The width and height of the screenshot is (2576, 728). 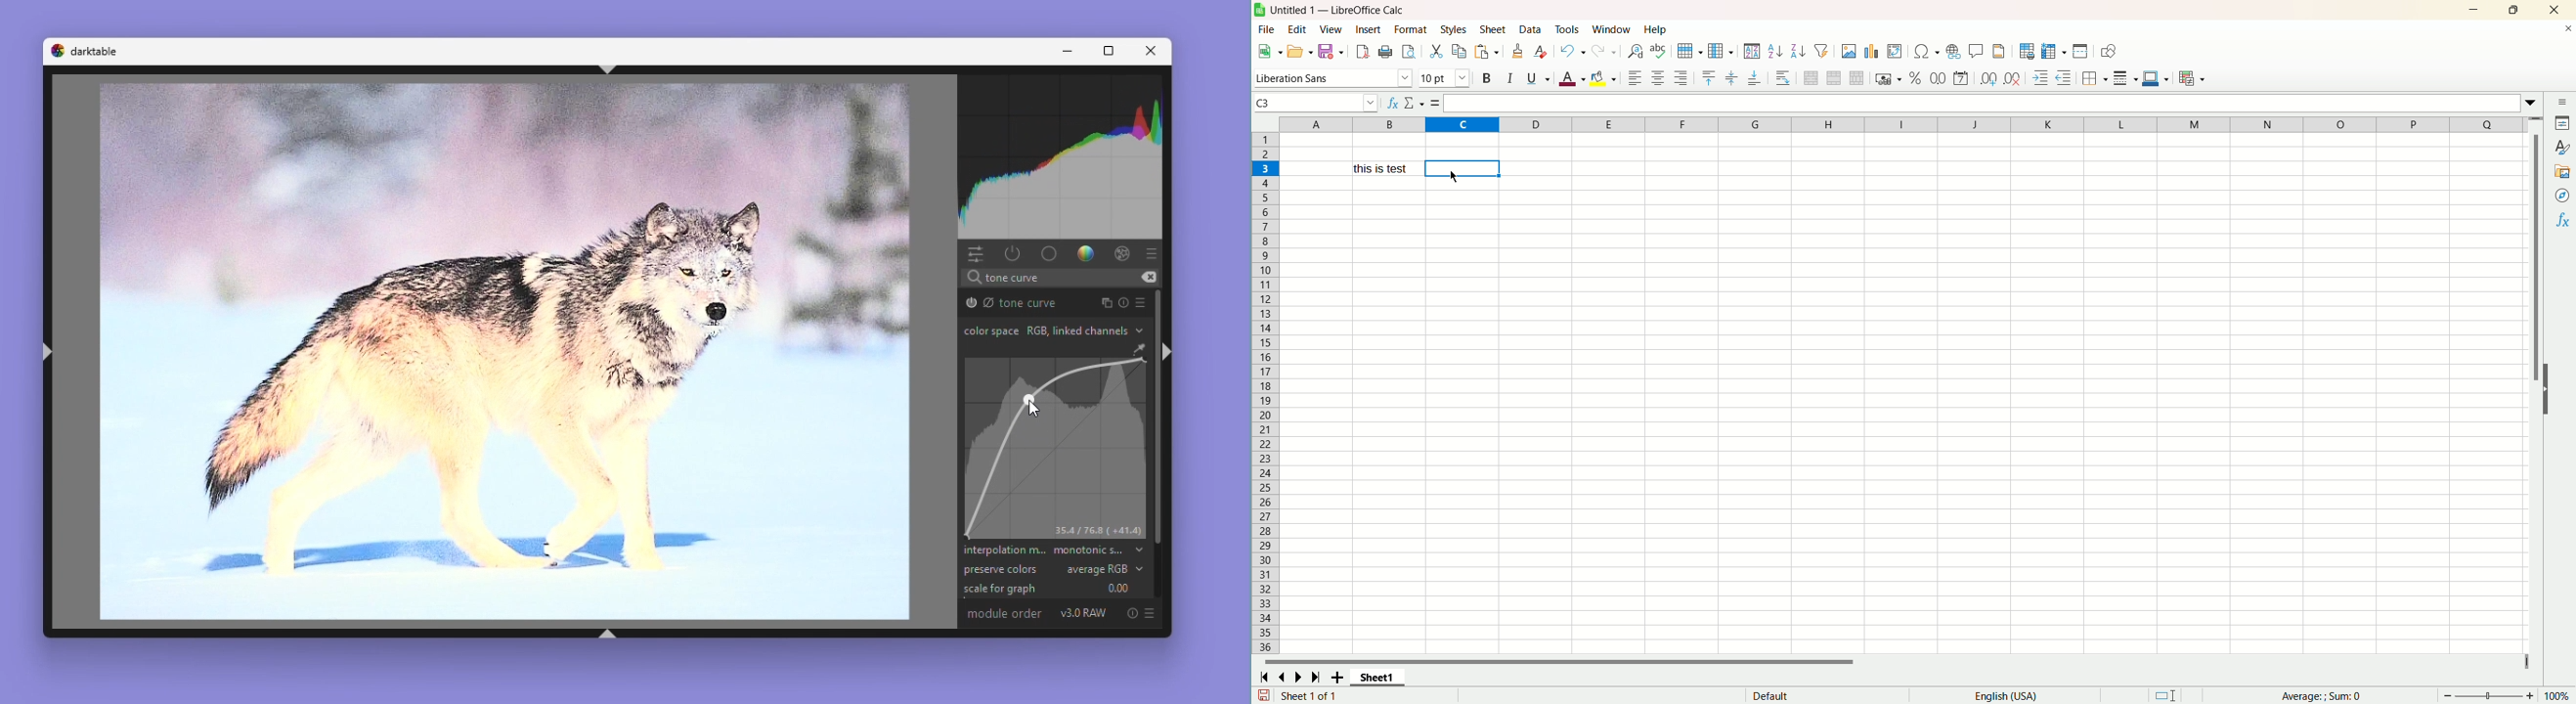 I want to click on align left, so click(x=1633, y=79).